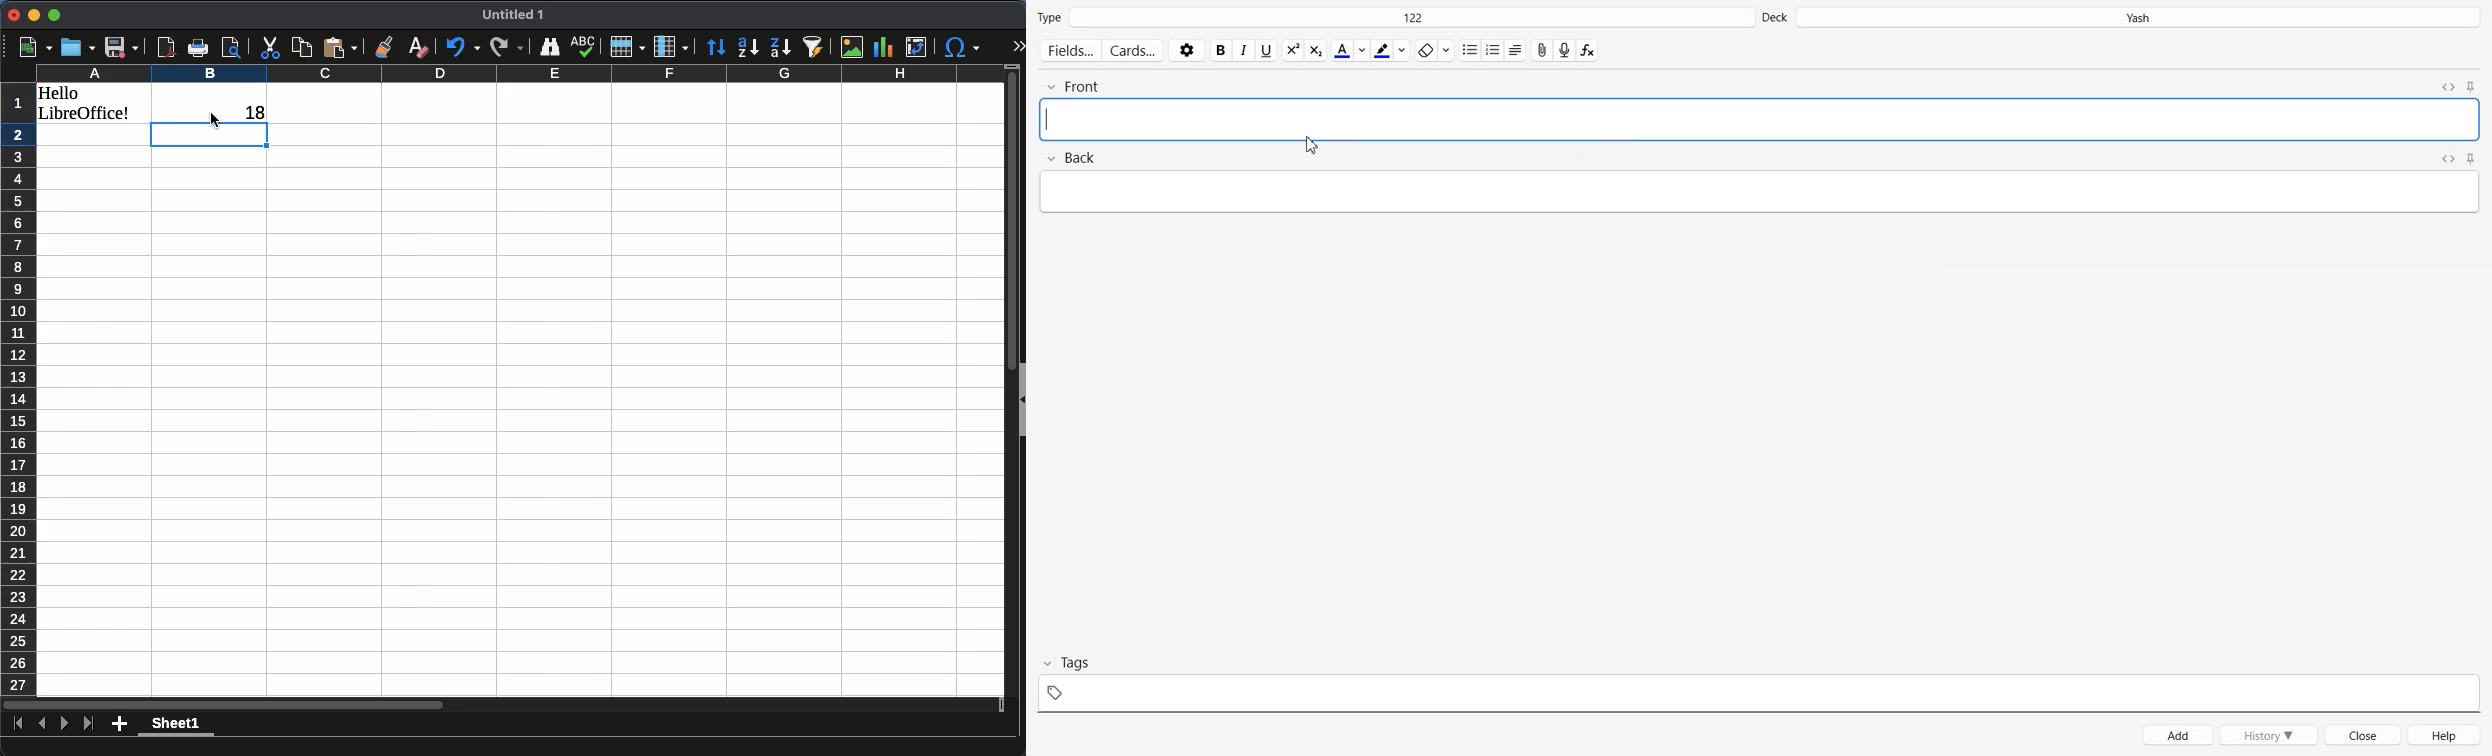 The width and height of the screenshot is (2492, 756). I want to click on selected cell, so click(210, 136).